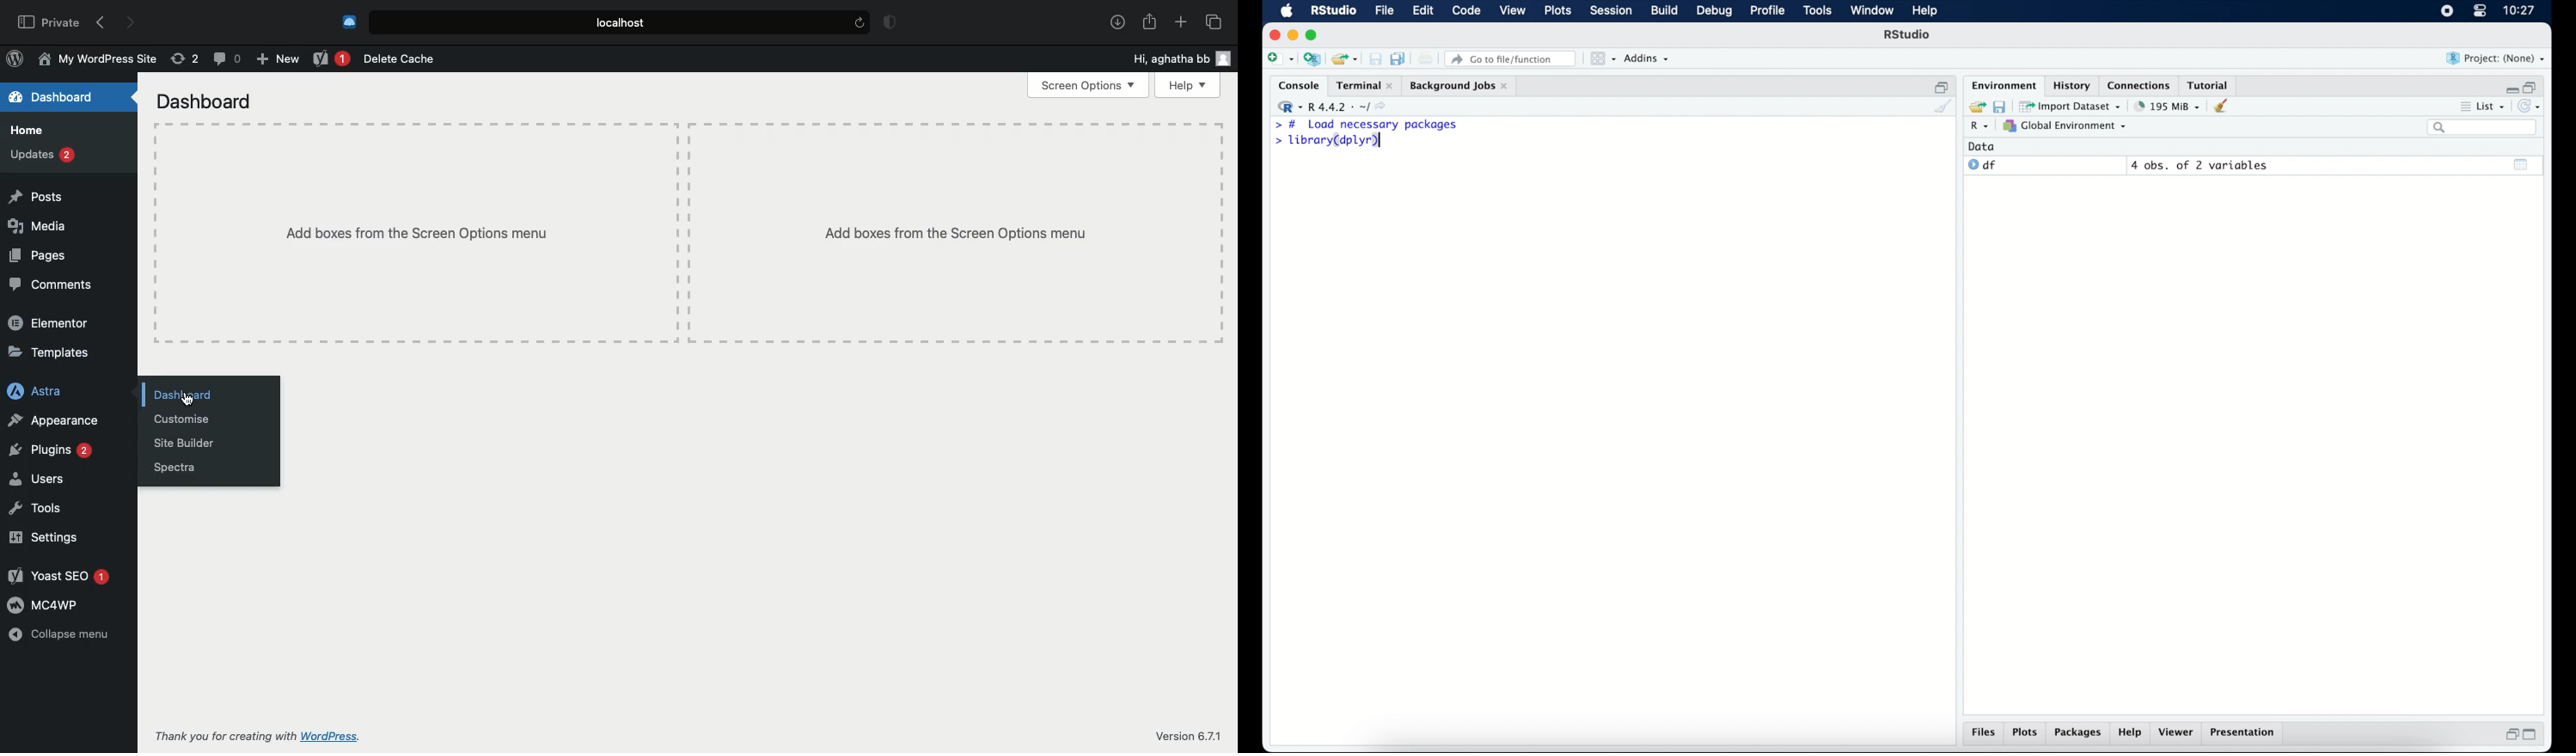 This screenshot has height=756, width=2576. What do you see at coordinates (1999, 105) in the screenshot?
I see `save` at bounding box center [1999, 105].